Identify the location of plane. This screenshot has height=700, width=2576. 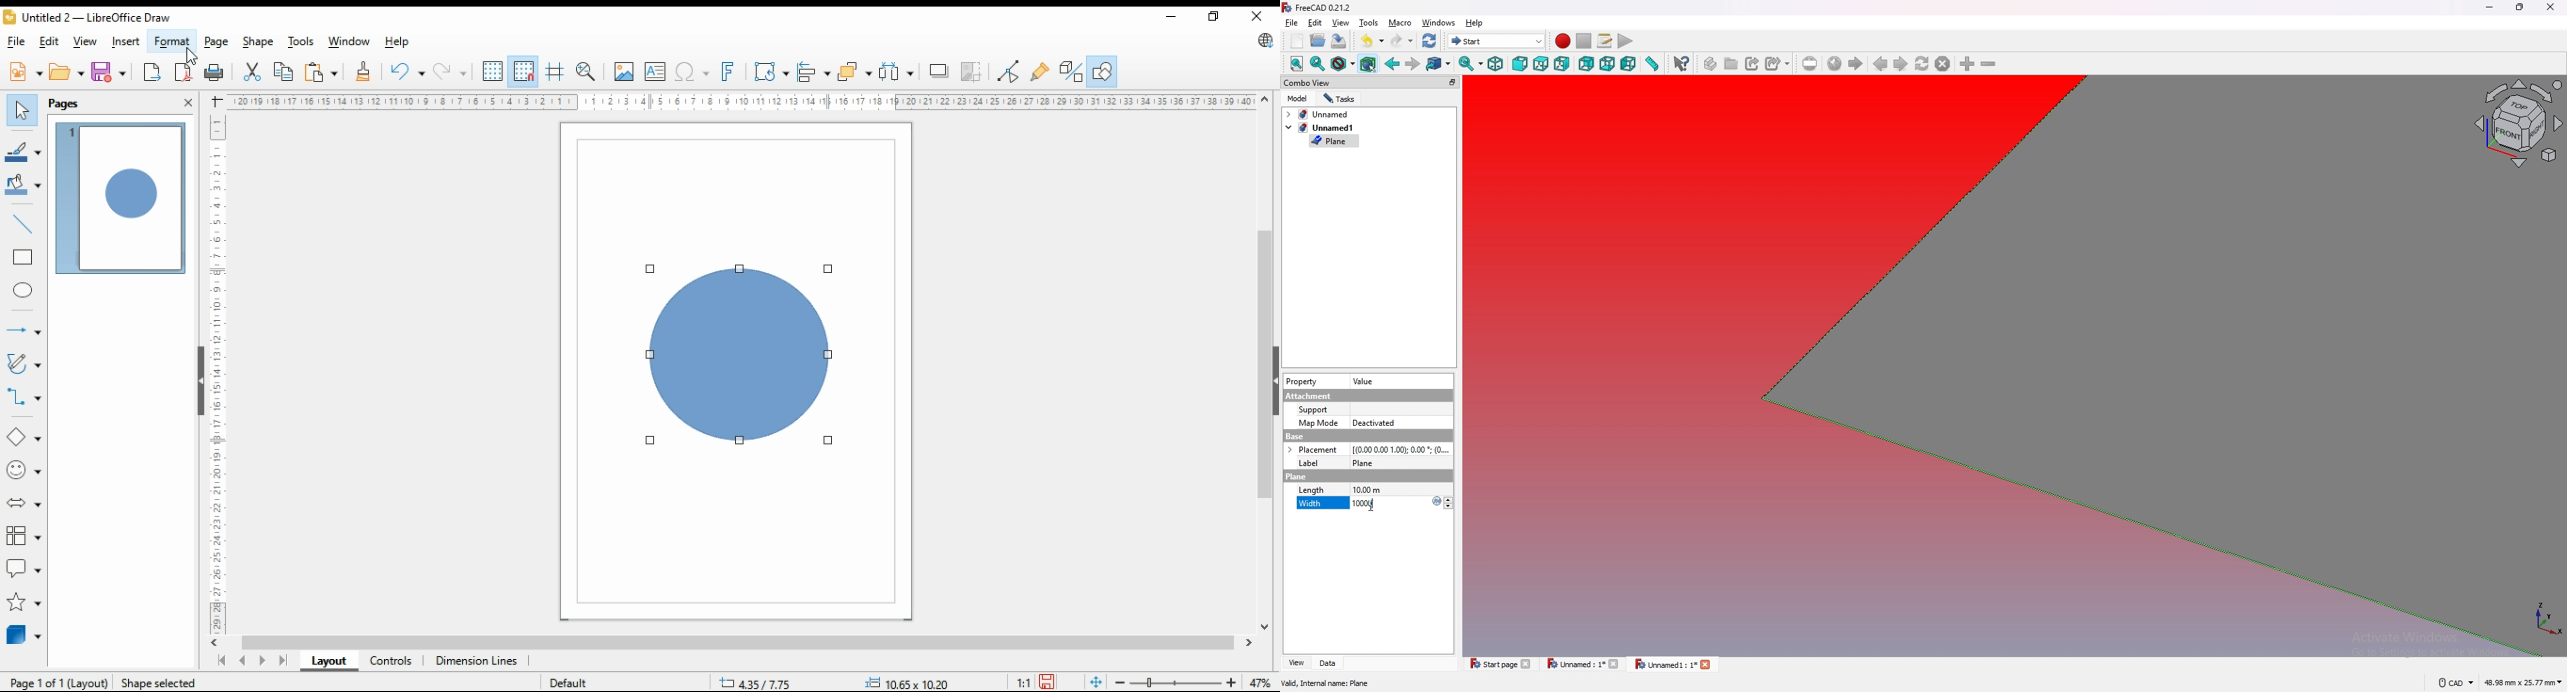
(1369, 462).